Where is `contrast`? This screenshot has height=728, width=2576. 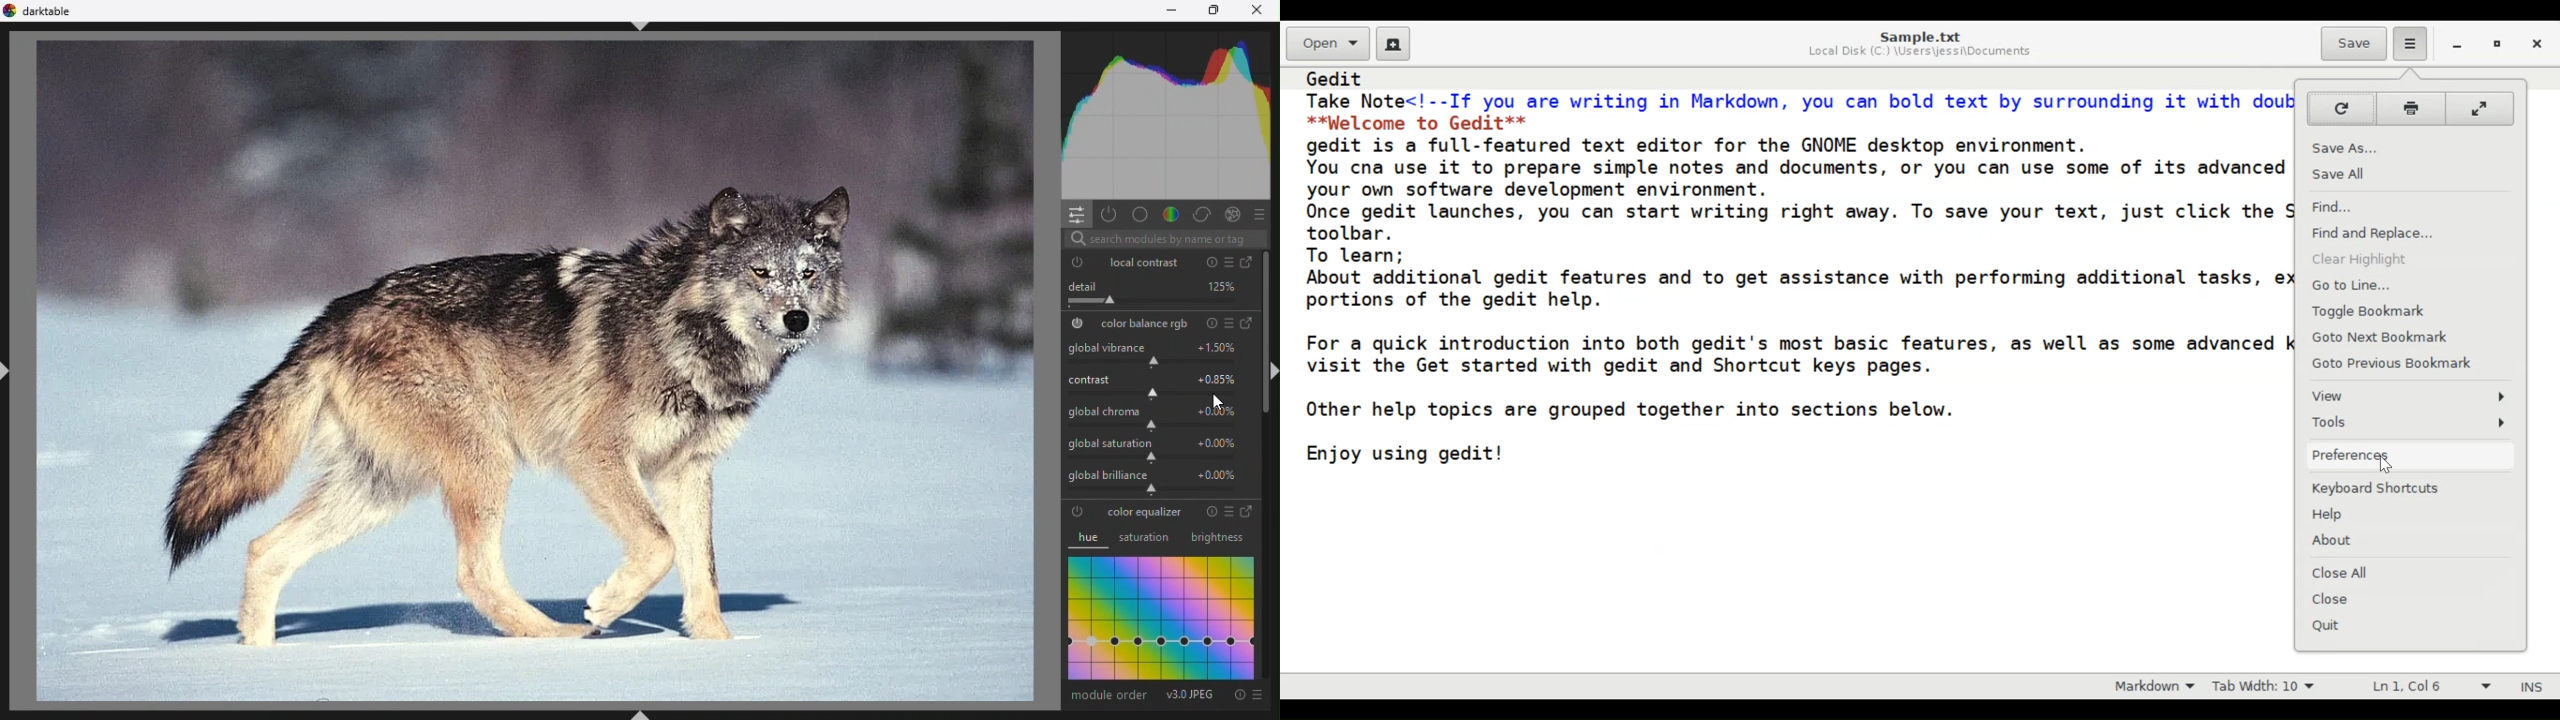
contrast is located at coordinates (1152, 381).